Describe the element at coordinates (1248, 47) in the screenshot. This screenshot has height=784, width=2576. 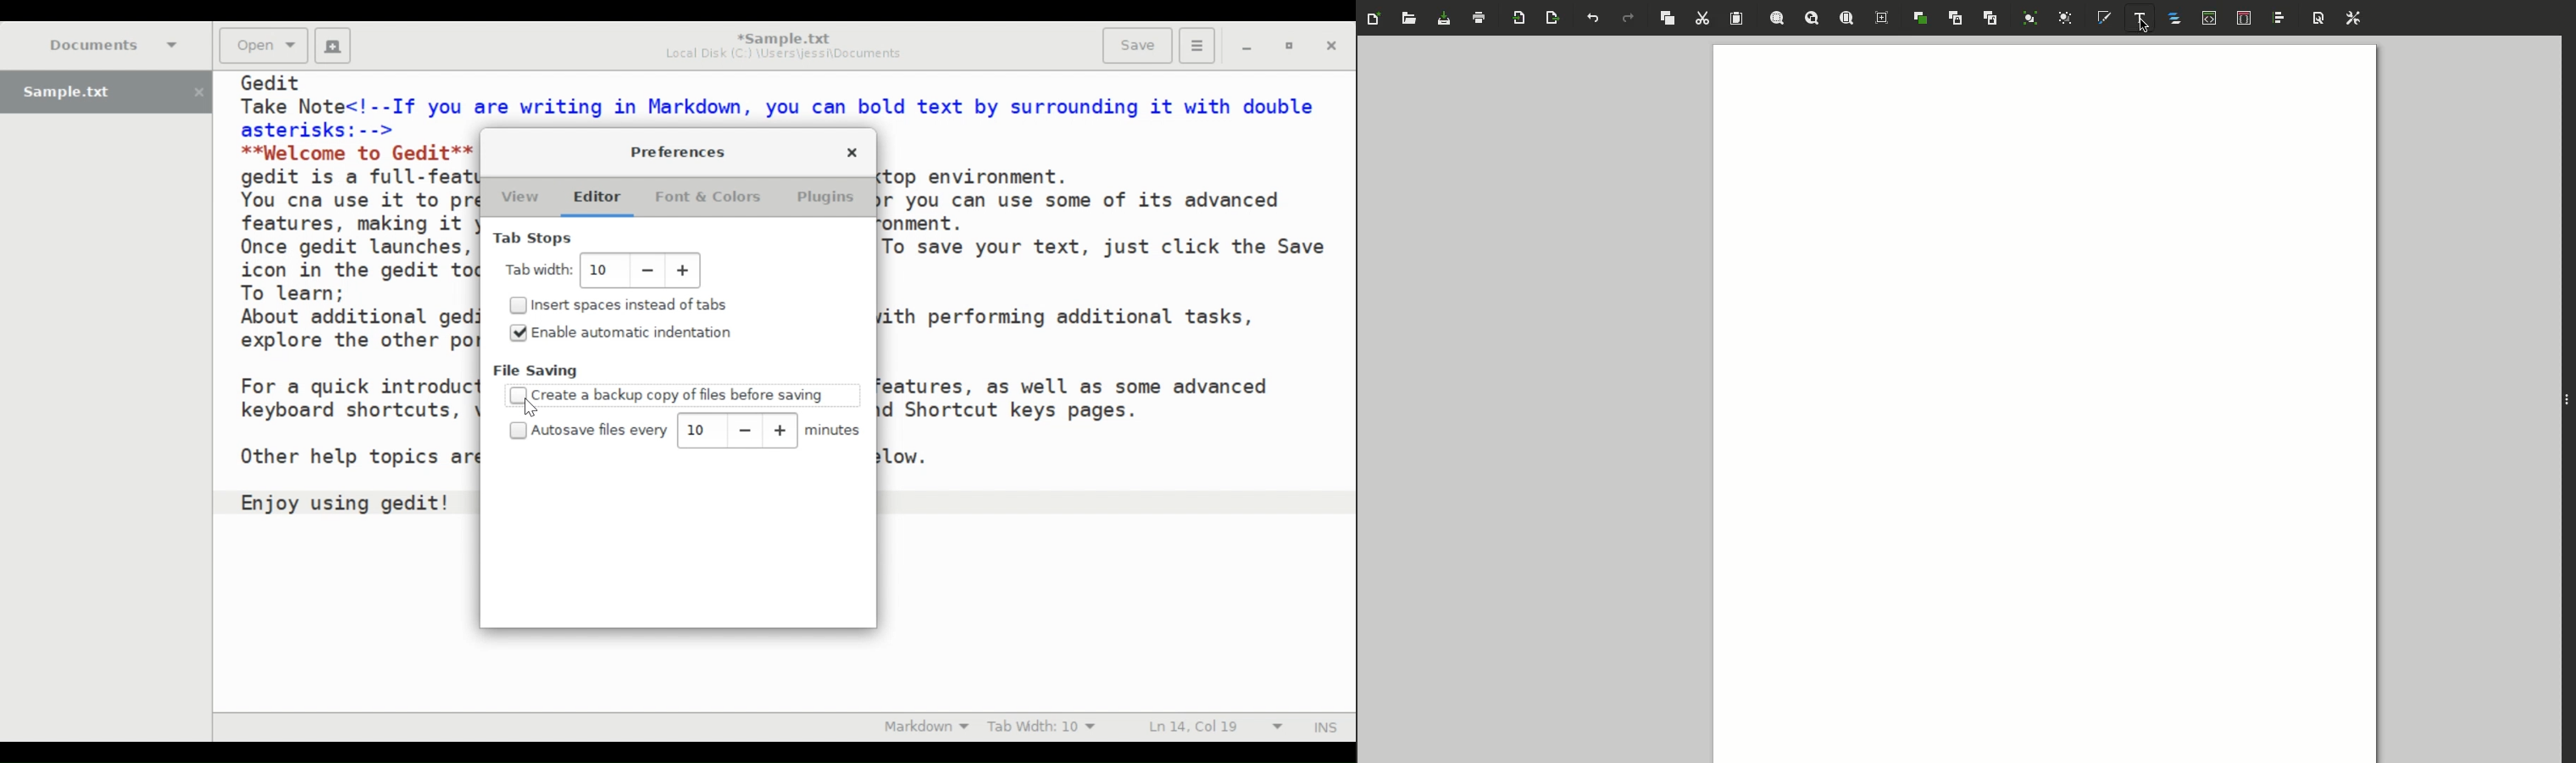
I see `minimize` at that location.